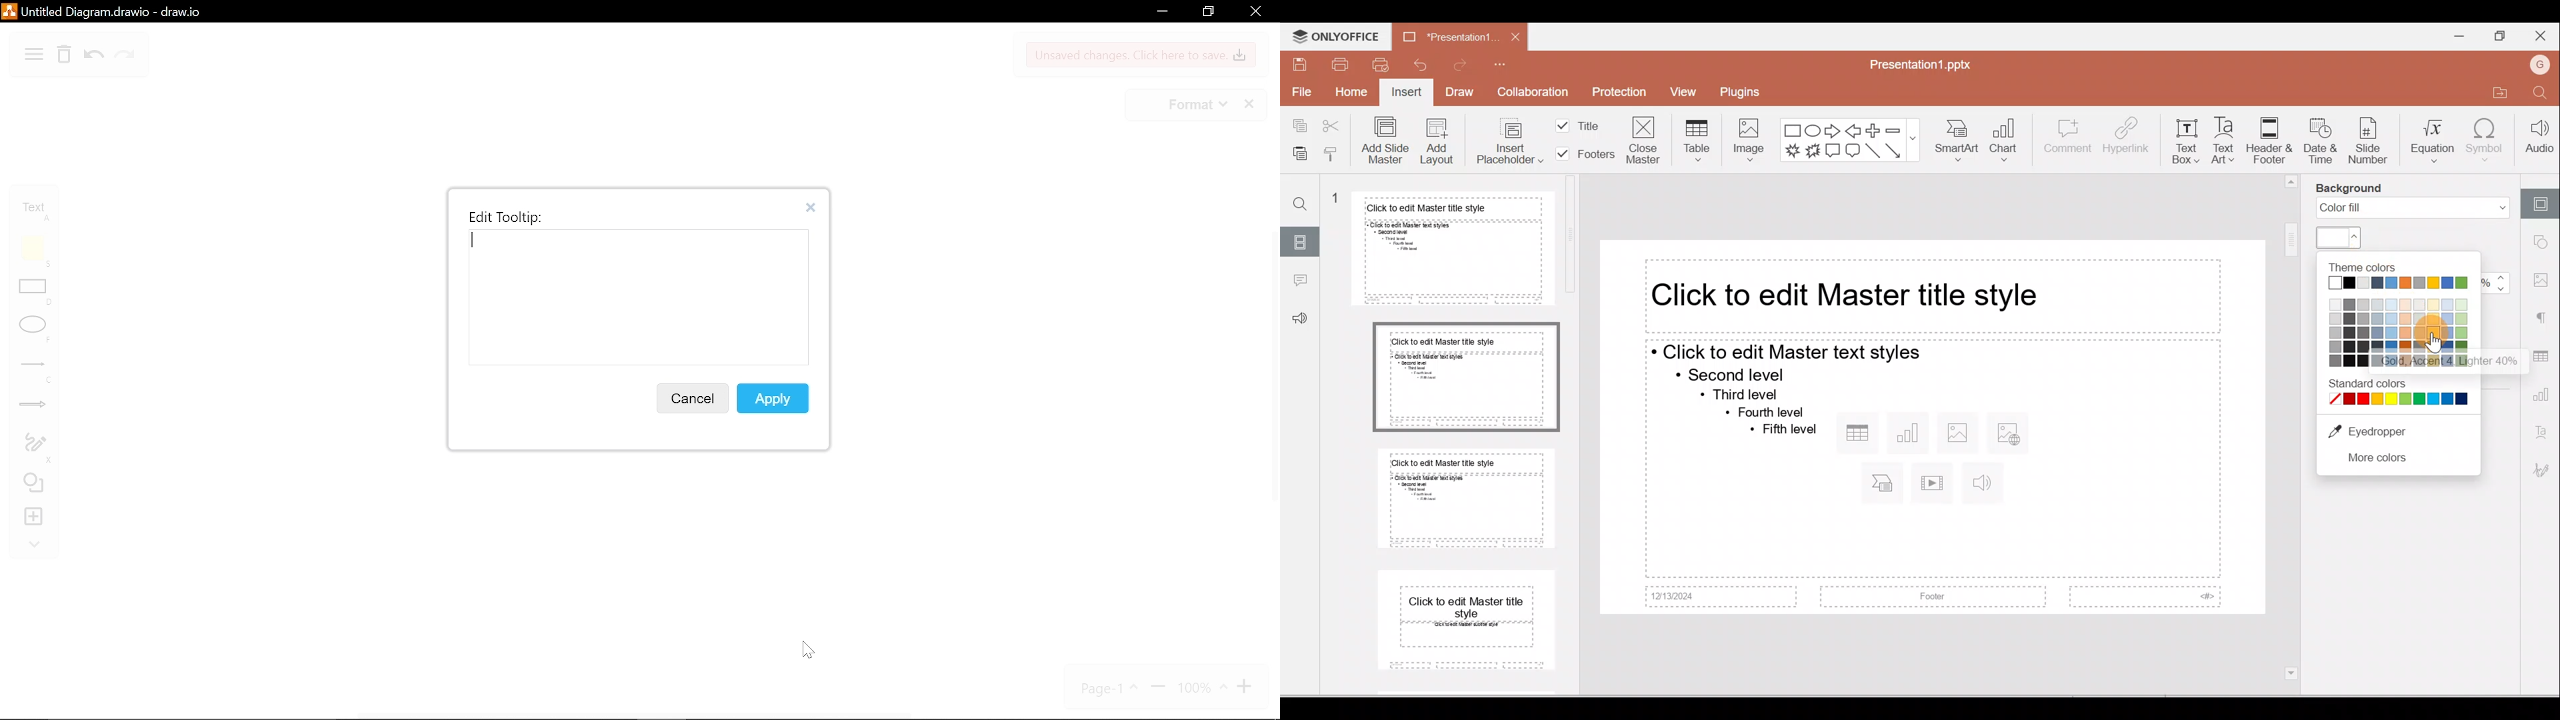 The height and width of the screenshot is (728, 2576). Describe the element at coordinates (1254, 12) in the screenshot. I see `close` at that location.